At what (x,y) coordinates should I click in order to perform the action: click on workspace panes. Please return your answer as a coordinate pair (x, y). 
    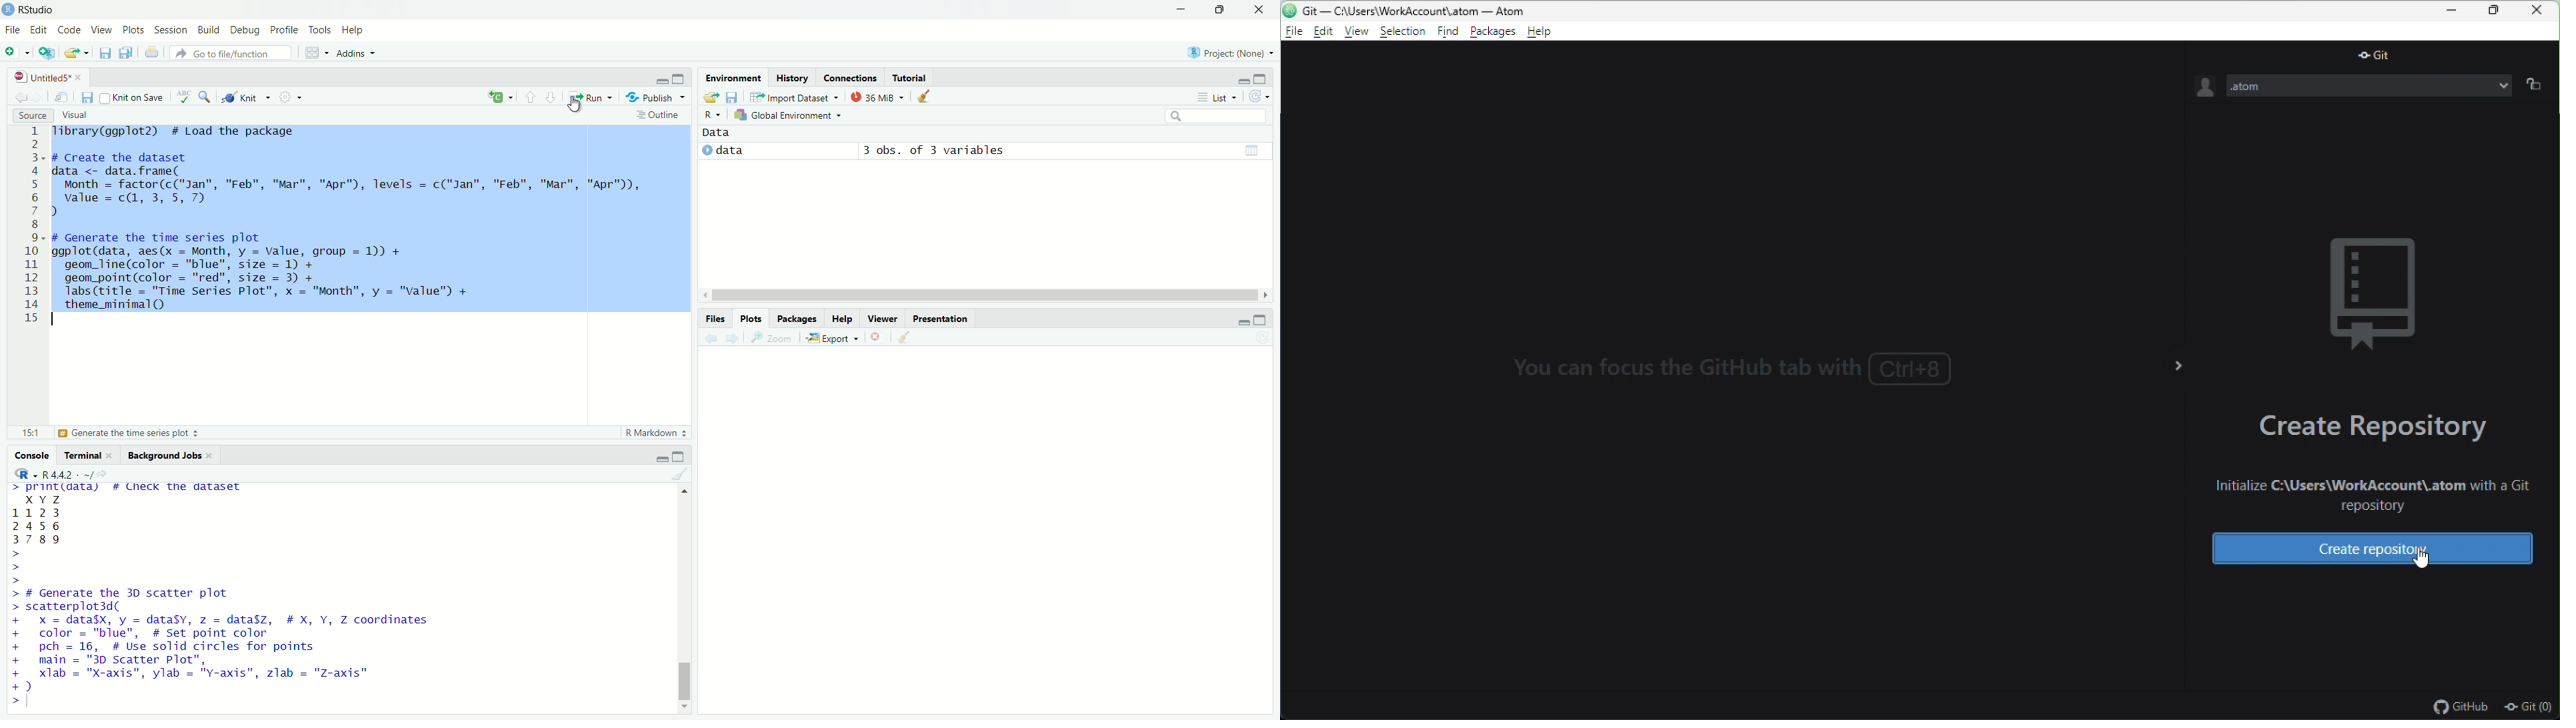
    Looking at the image, I should click on (315, 53).